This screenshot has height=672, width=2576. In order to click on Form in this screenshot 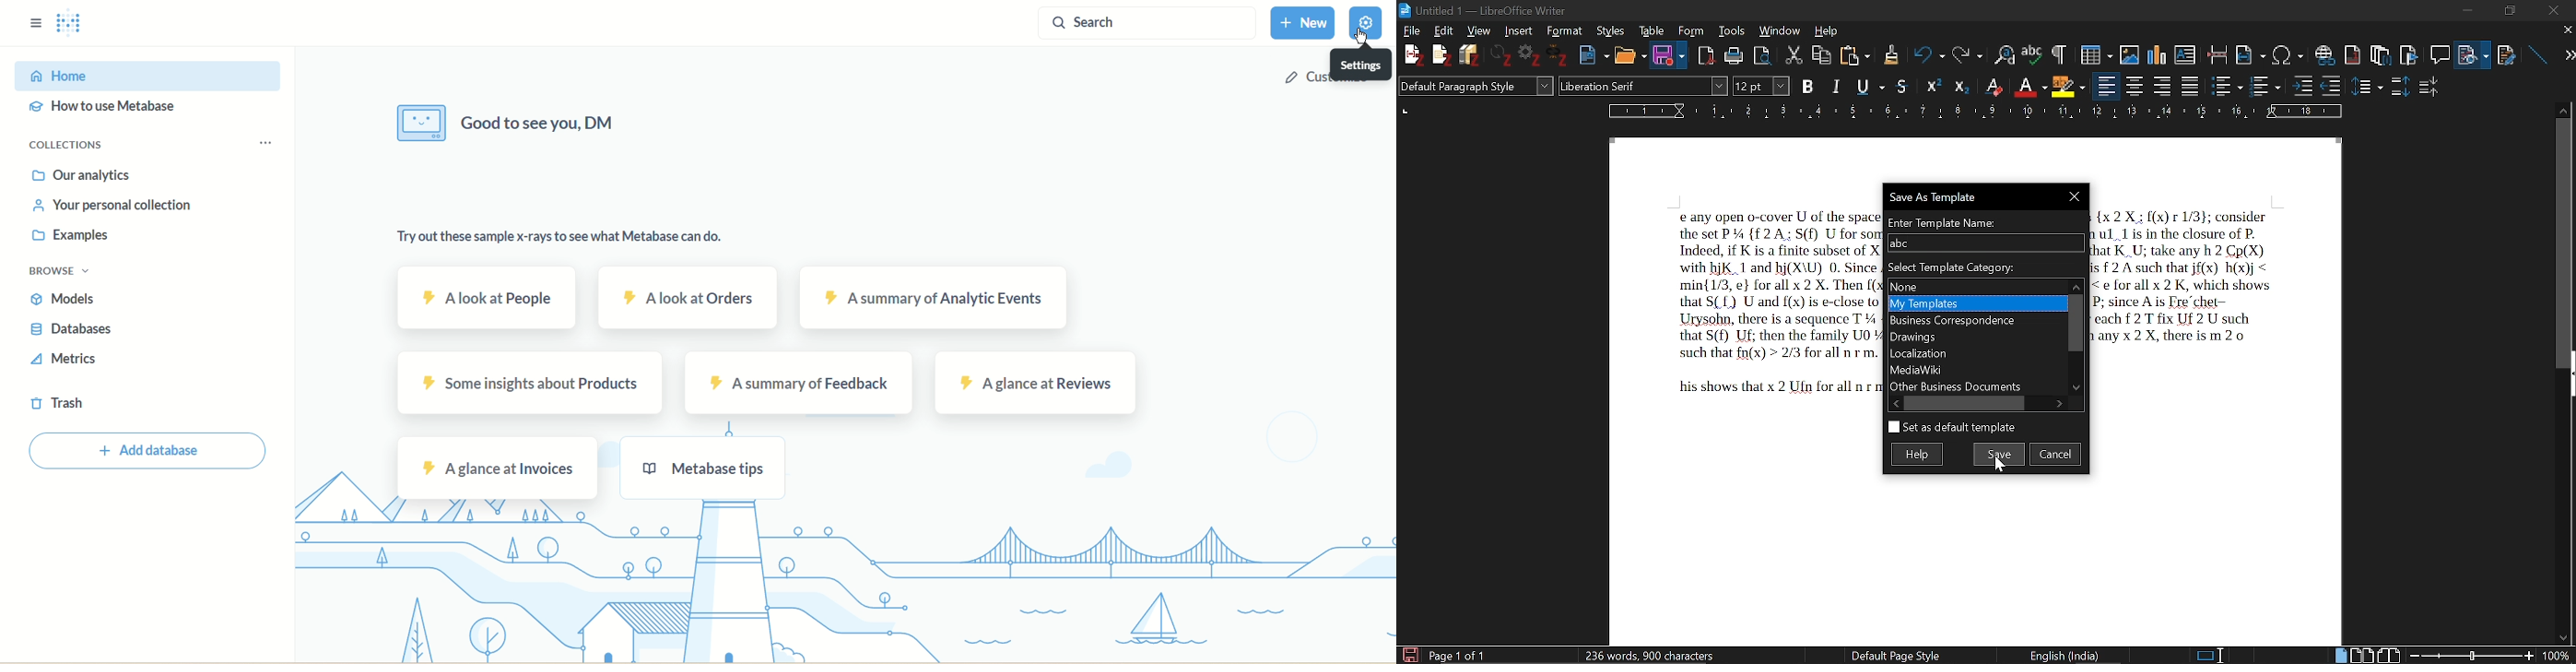, I will do `click(1690, 30)`.